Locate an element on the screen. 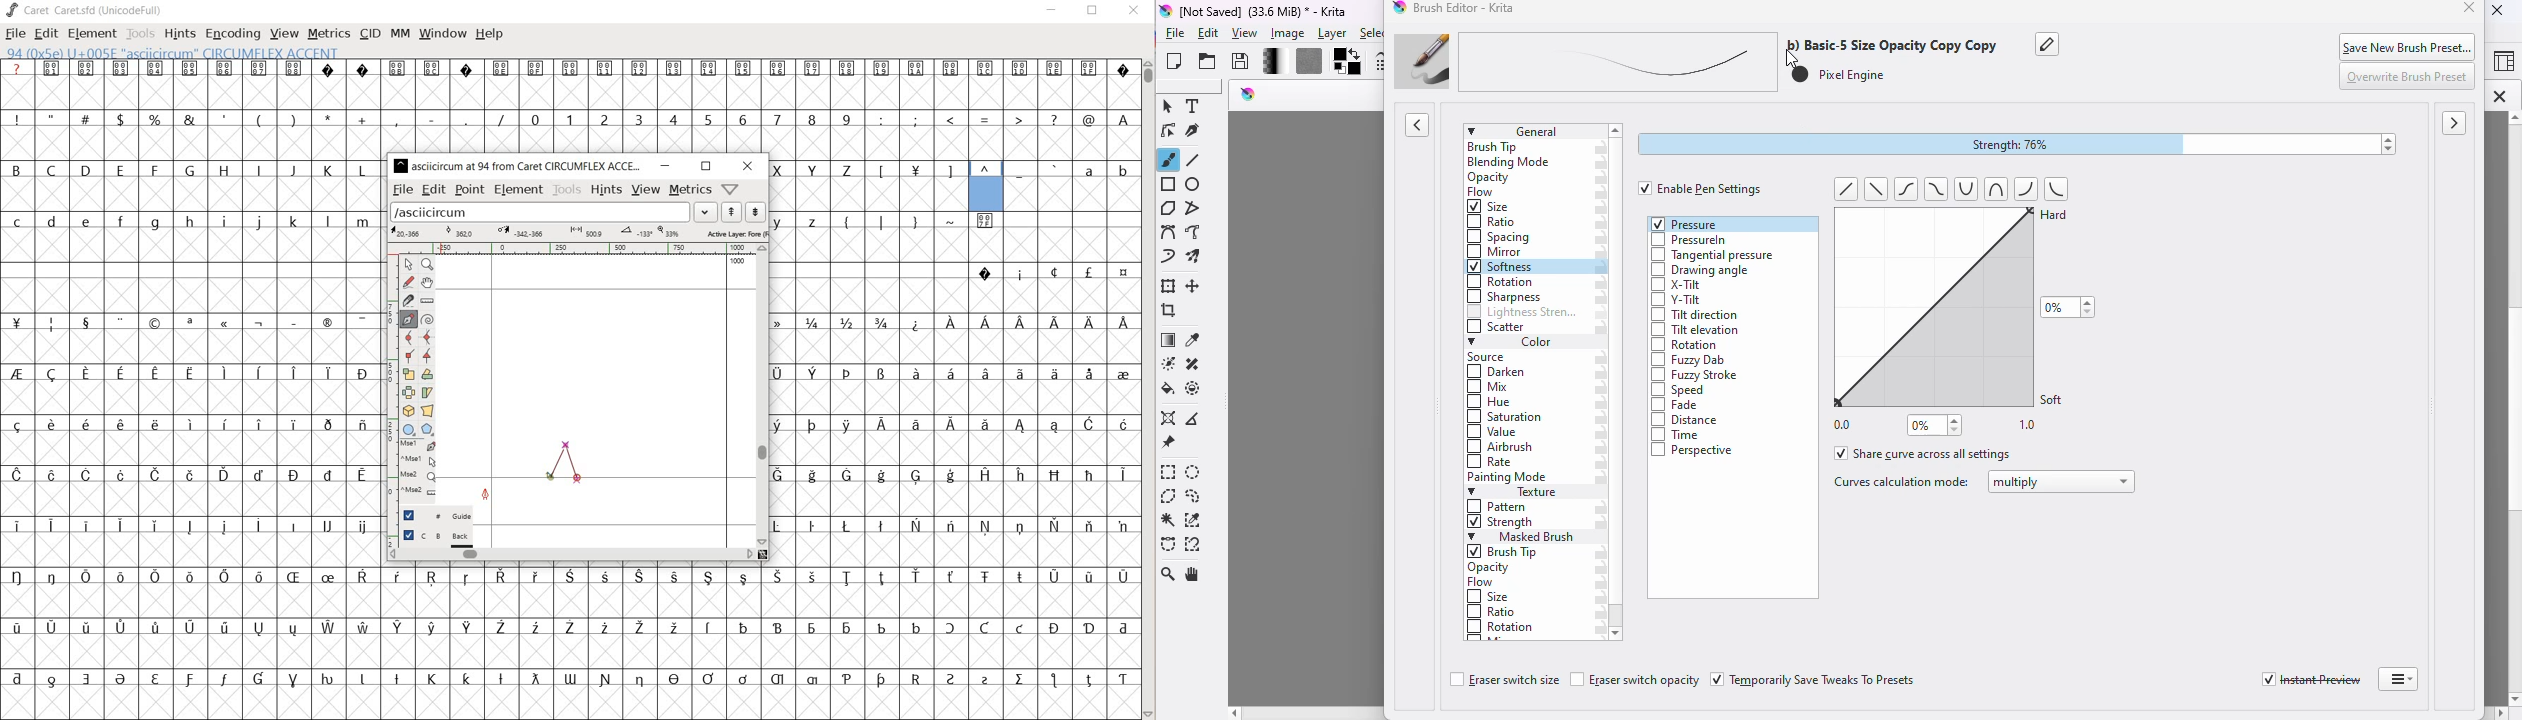 The width and height of the screenshot is (2548, 728). painting mode is located at coordinates (1509, 478).